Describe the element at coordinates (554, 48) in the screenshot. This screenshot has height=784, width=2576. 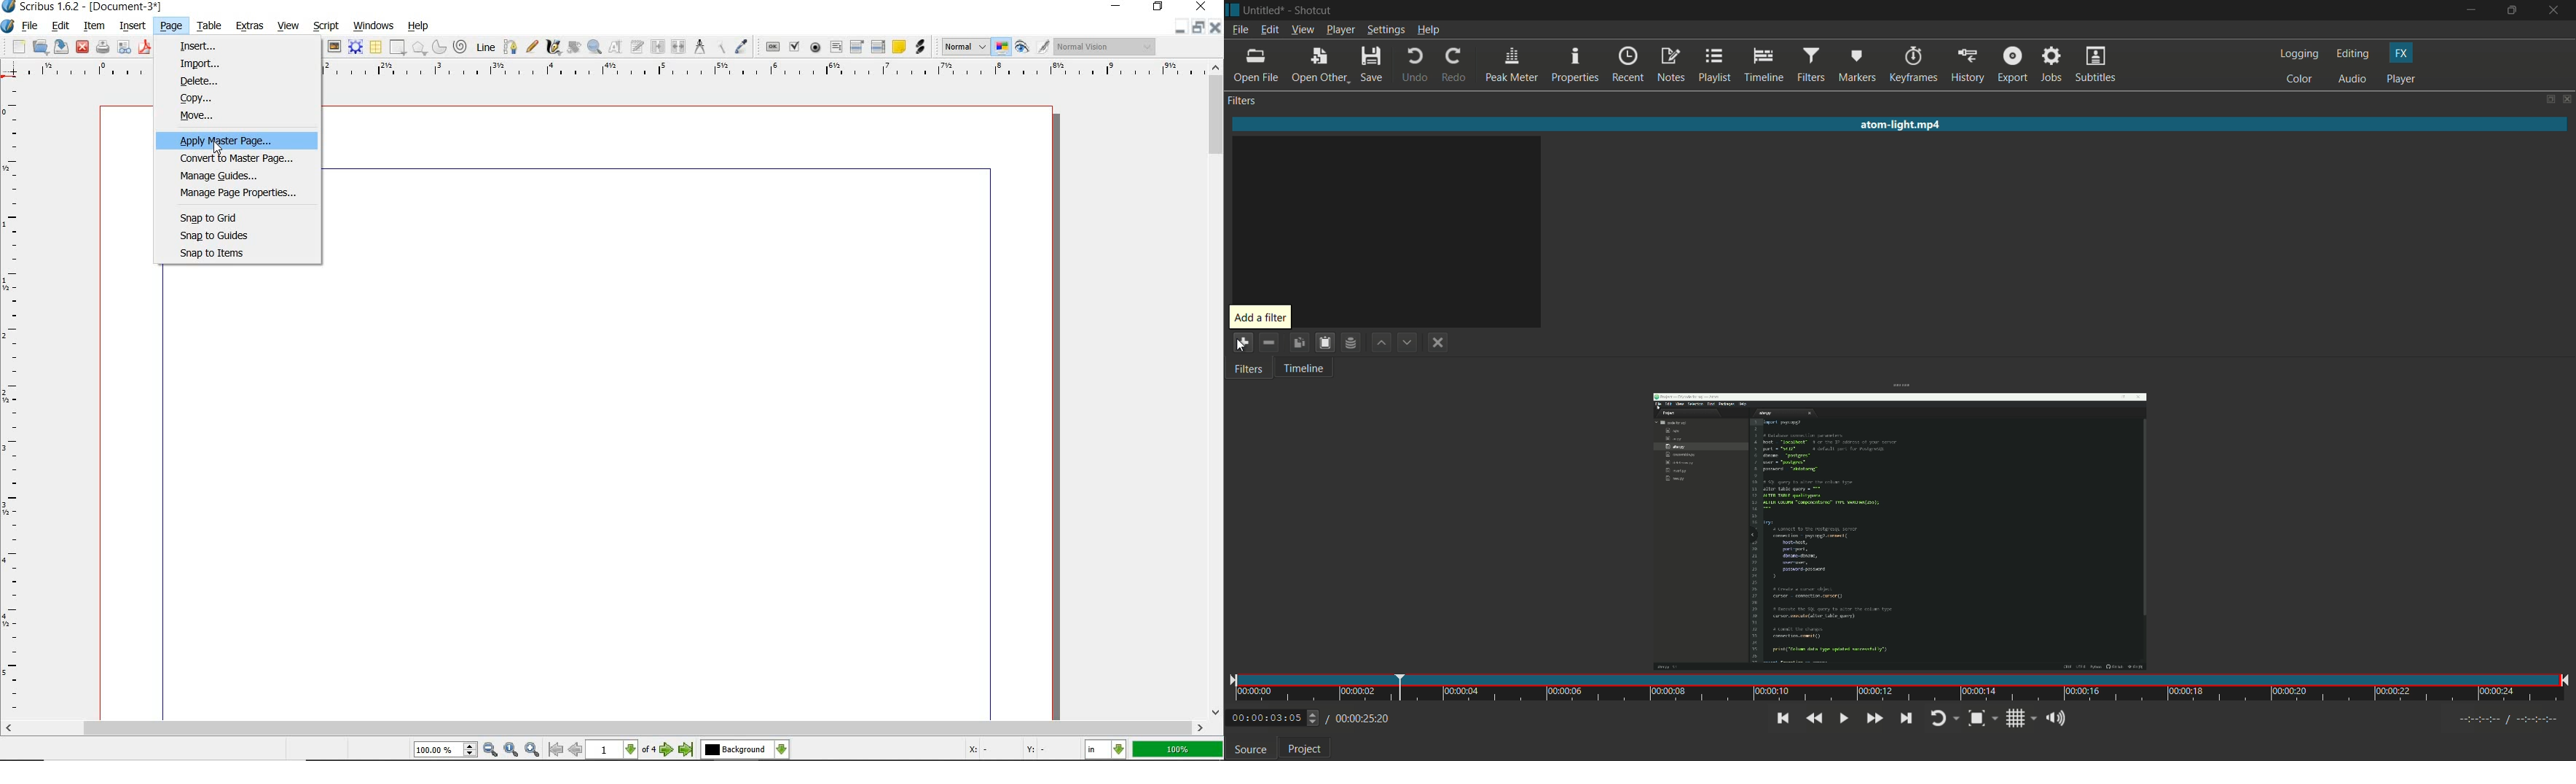
I see `calligraphic line` at that location.